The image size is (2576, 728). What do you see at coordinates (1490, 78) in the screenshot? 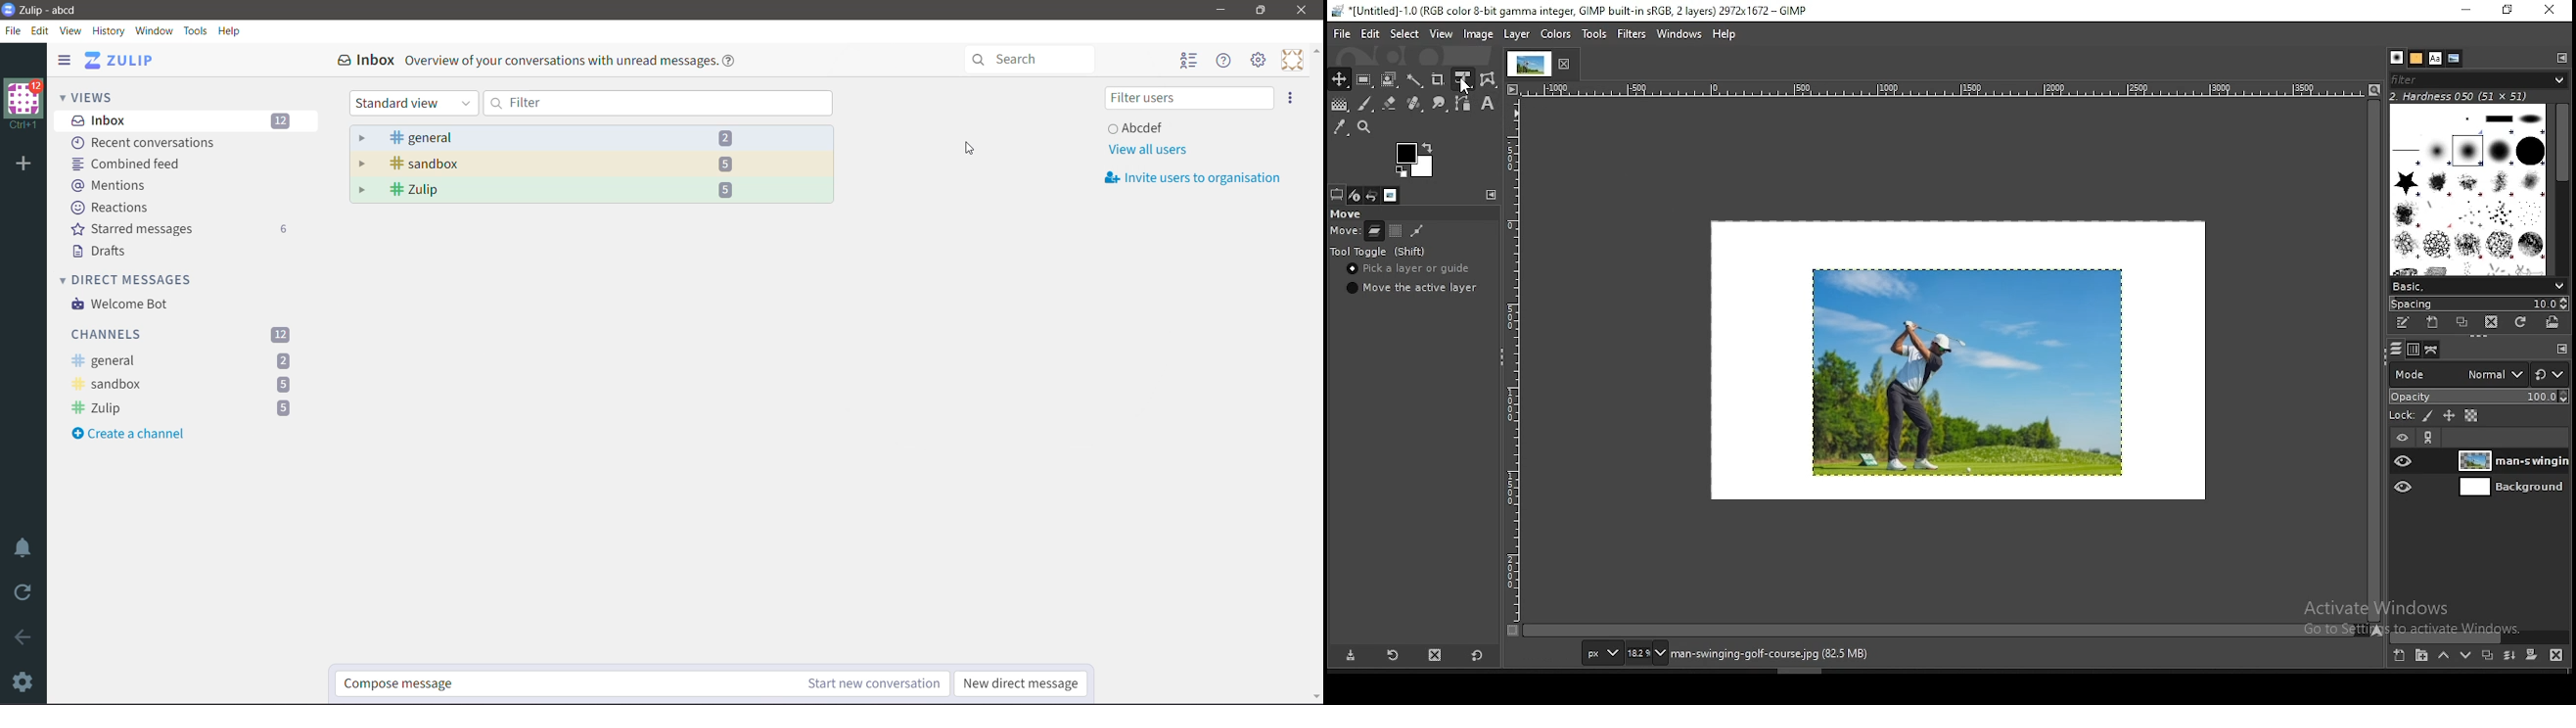
I see `wrap transform` at bounding box center [1490, 78].